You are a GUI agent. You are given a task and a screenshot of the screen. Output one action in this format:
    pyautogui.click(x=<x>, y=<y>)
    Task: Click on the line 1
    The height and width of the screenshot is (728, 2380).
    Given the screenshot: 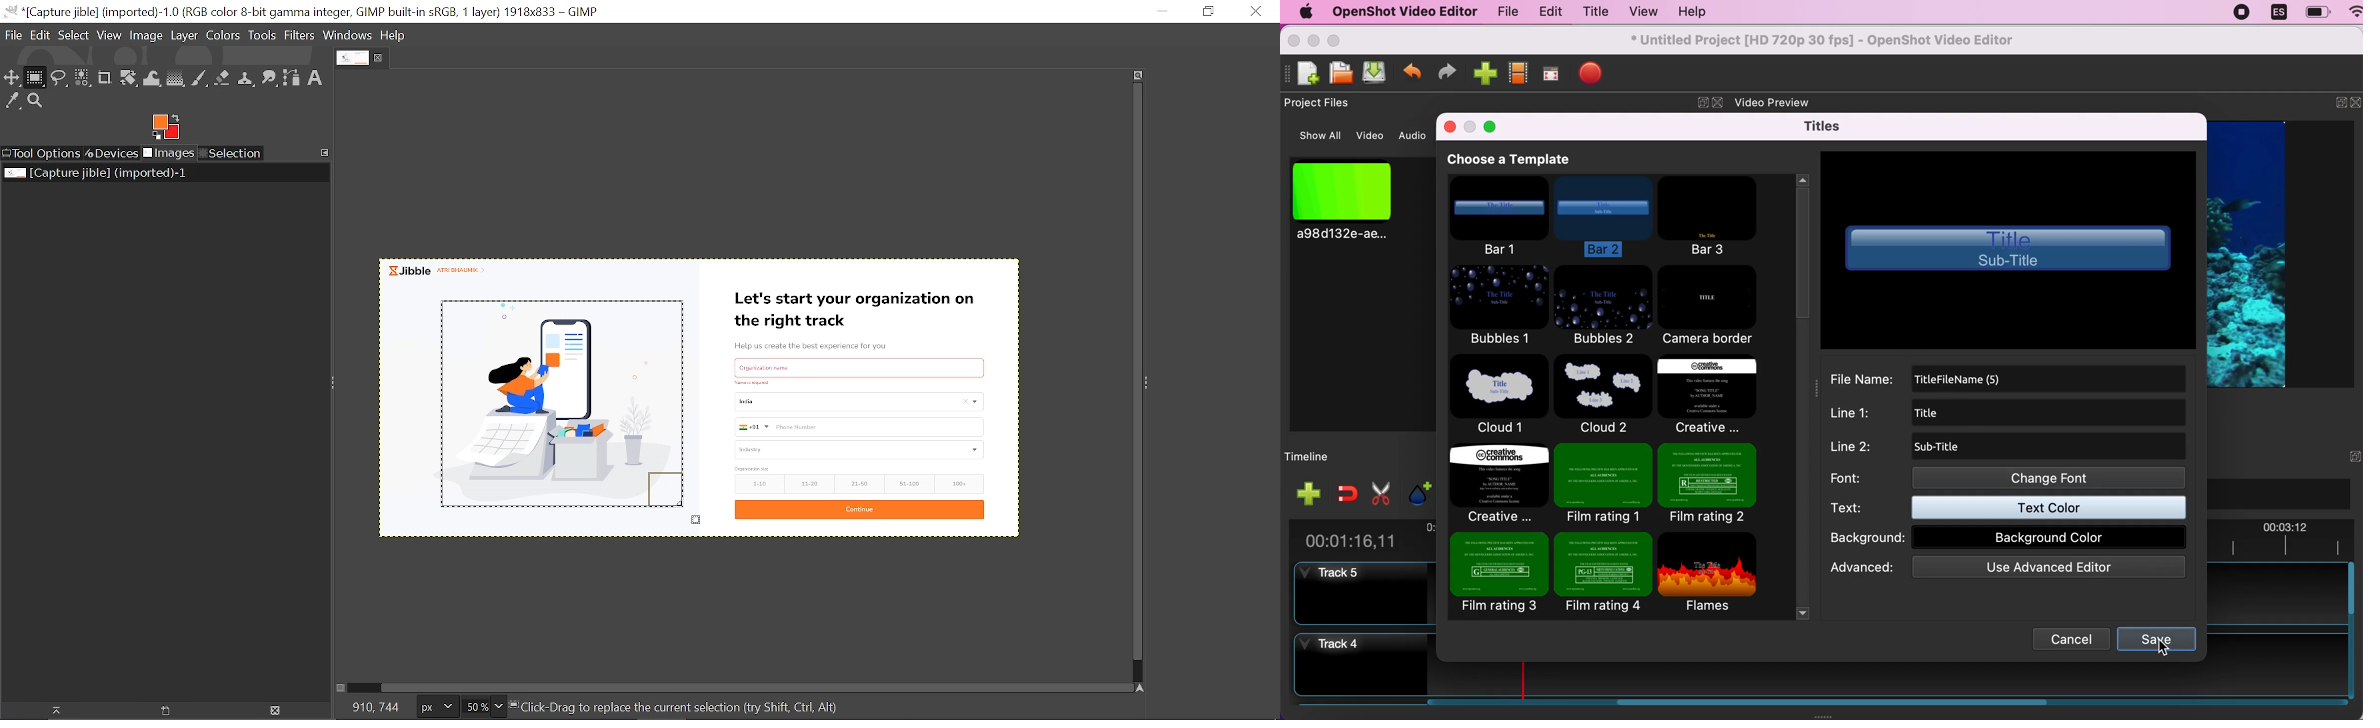 What is the action you would take?
    pyautogui.click(x=2013, y=412)
    